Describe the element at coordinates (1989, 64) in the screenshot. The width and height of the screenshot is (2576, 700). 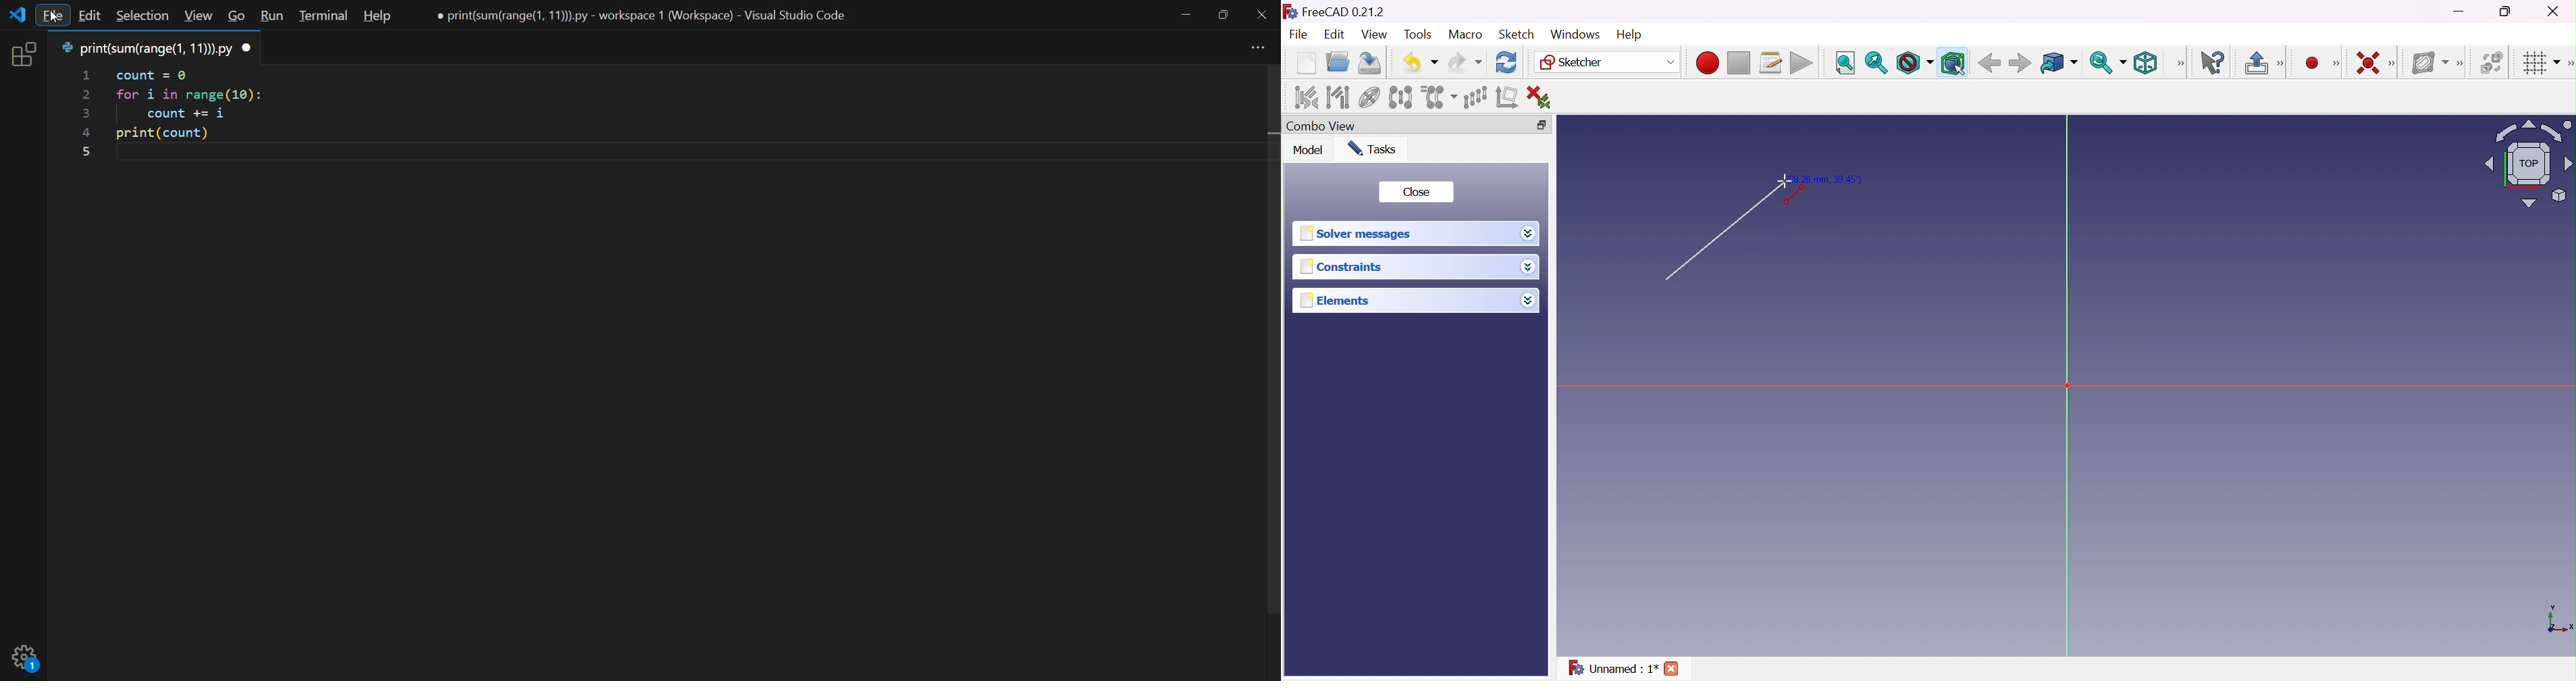
I see `Back` at that location.